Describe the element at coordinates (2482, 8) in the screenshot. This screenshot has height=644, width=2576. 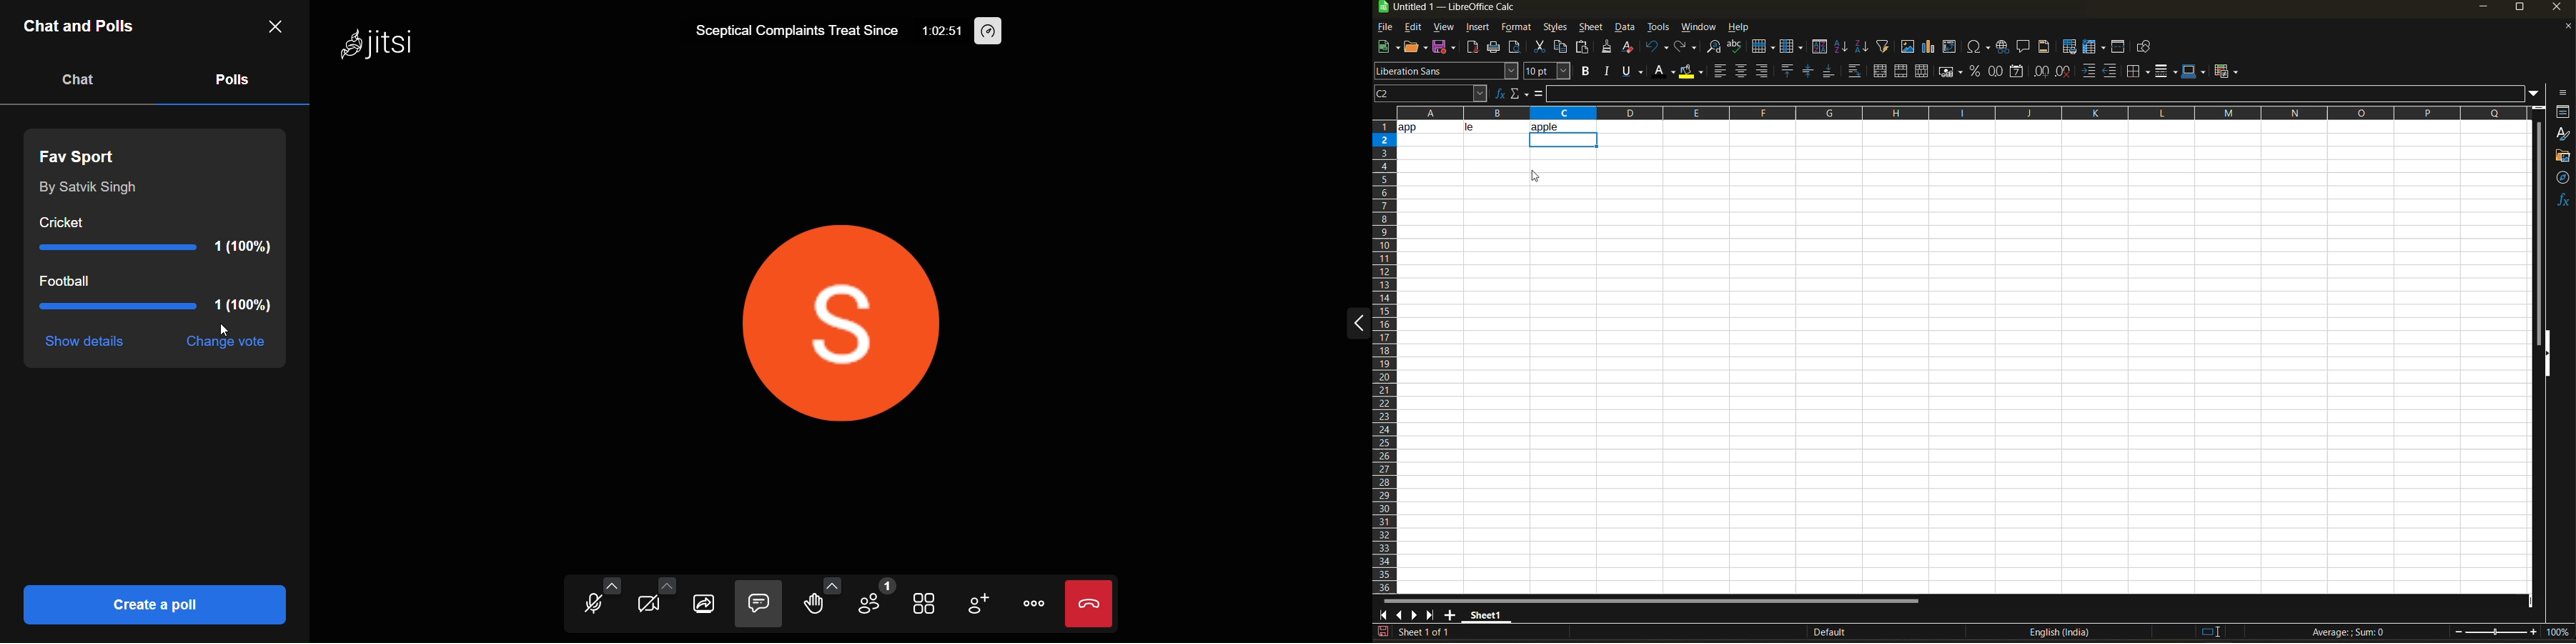
I see `minimize` at that location.